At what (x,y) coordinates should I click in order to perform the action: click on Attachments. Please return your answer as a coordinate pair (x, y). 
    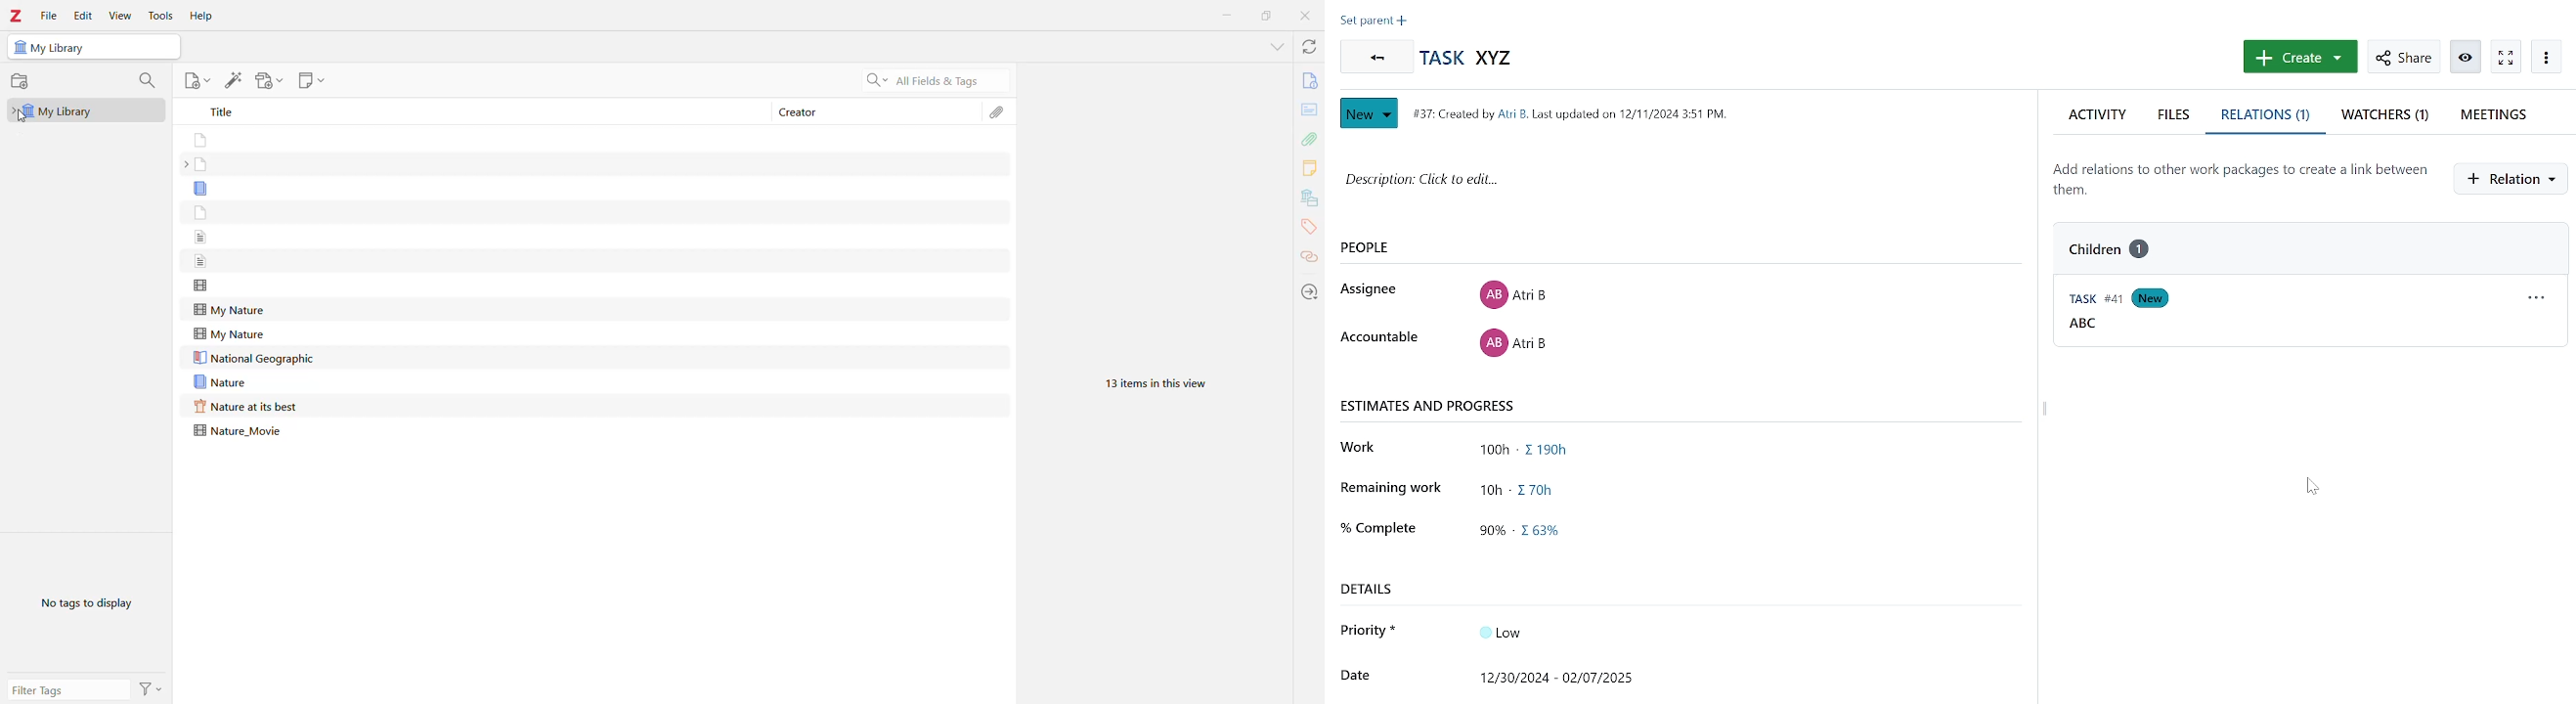
    Looking at the image, I should click on (1000, 112).